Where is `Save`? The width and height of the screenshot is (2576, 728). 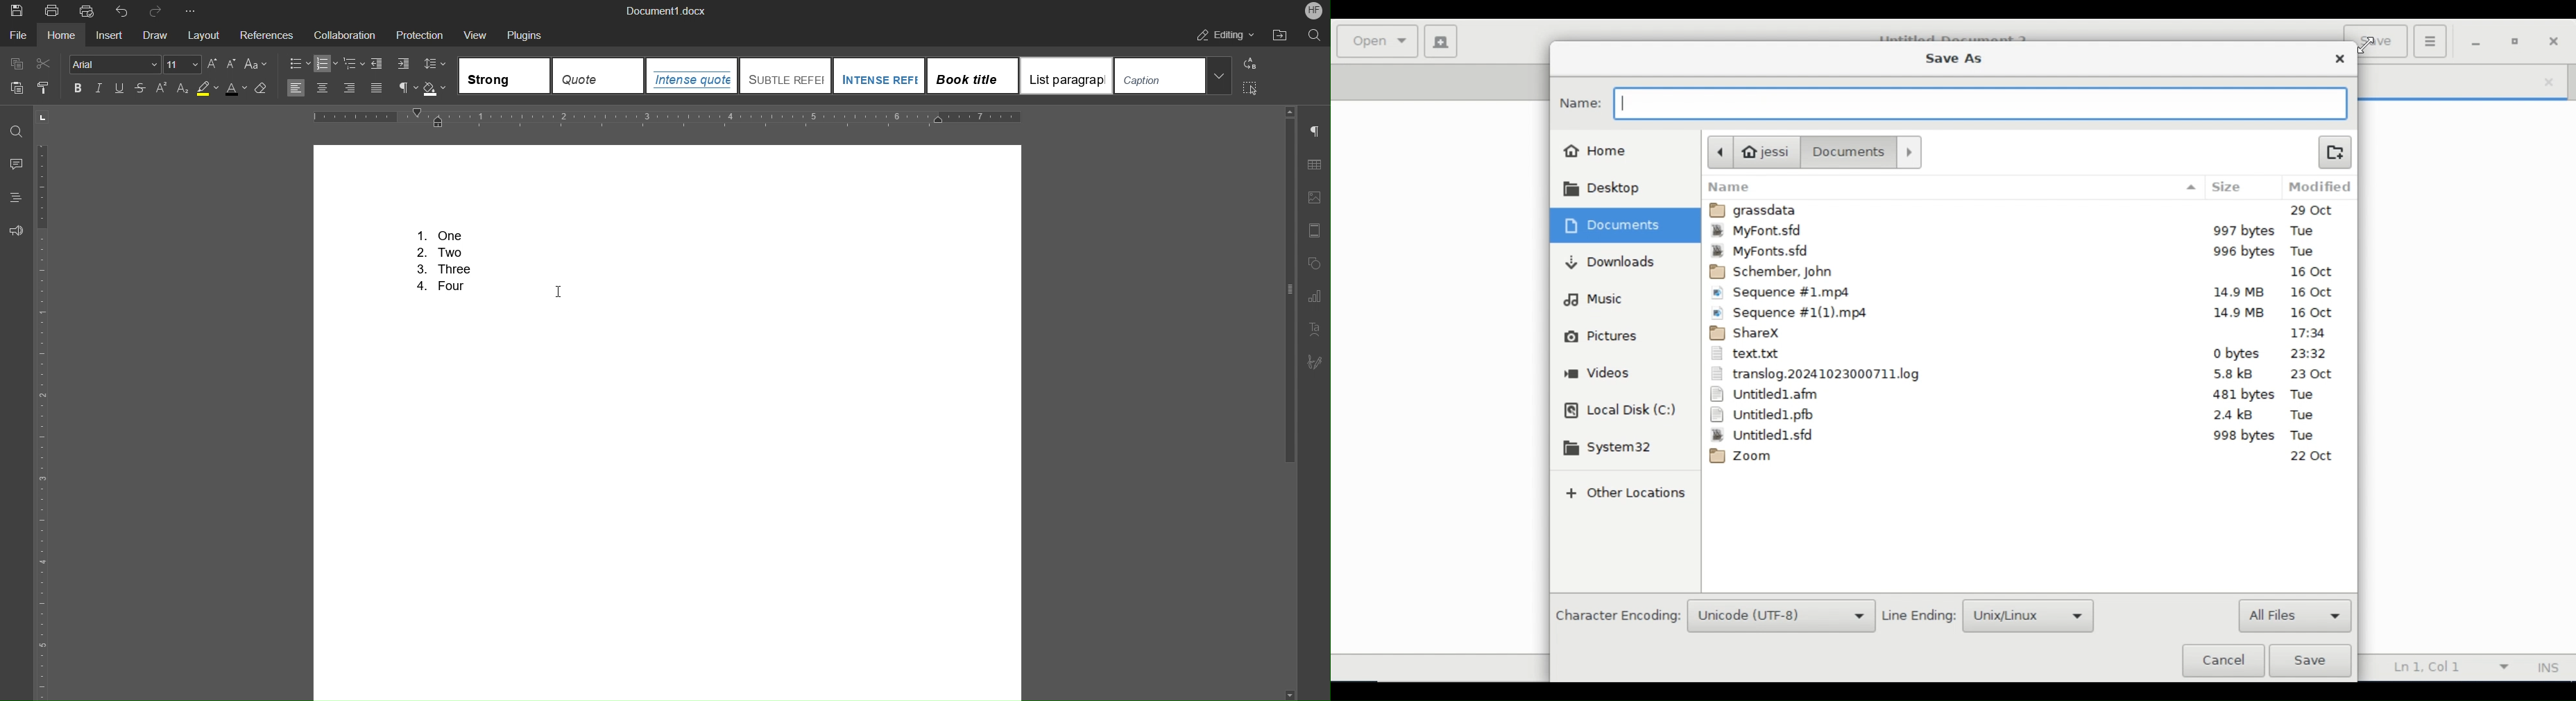 Save is located at coordinates (2310, 661).